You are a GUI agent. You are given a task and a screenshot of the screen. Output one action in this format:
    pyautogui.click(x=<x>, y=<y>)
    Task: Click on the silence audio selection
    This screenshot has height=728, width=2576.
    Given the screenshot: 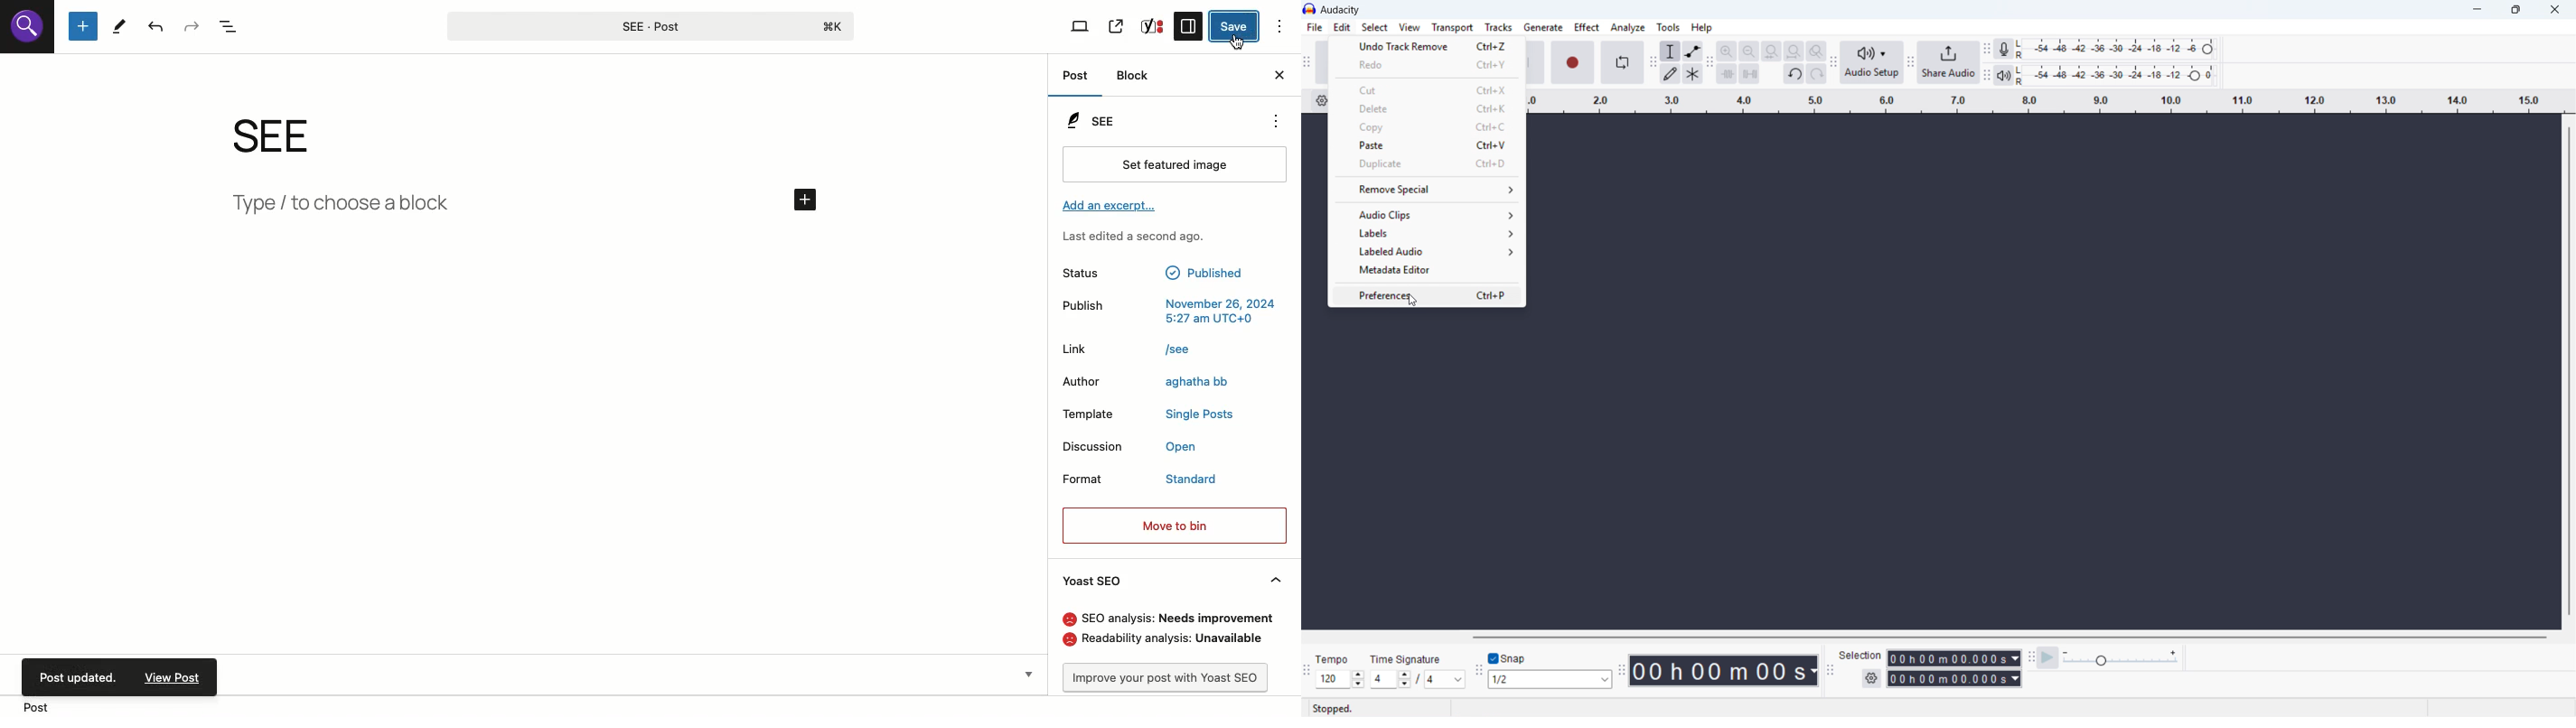 What is the action you would take?
    pyautogui.click(x=1749, y=74)
    